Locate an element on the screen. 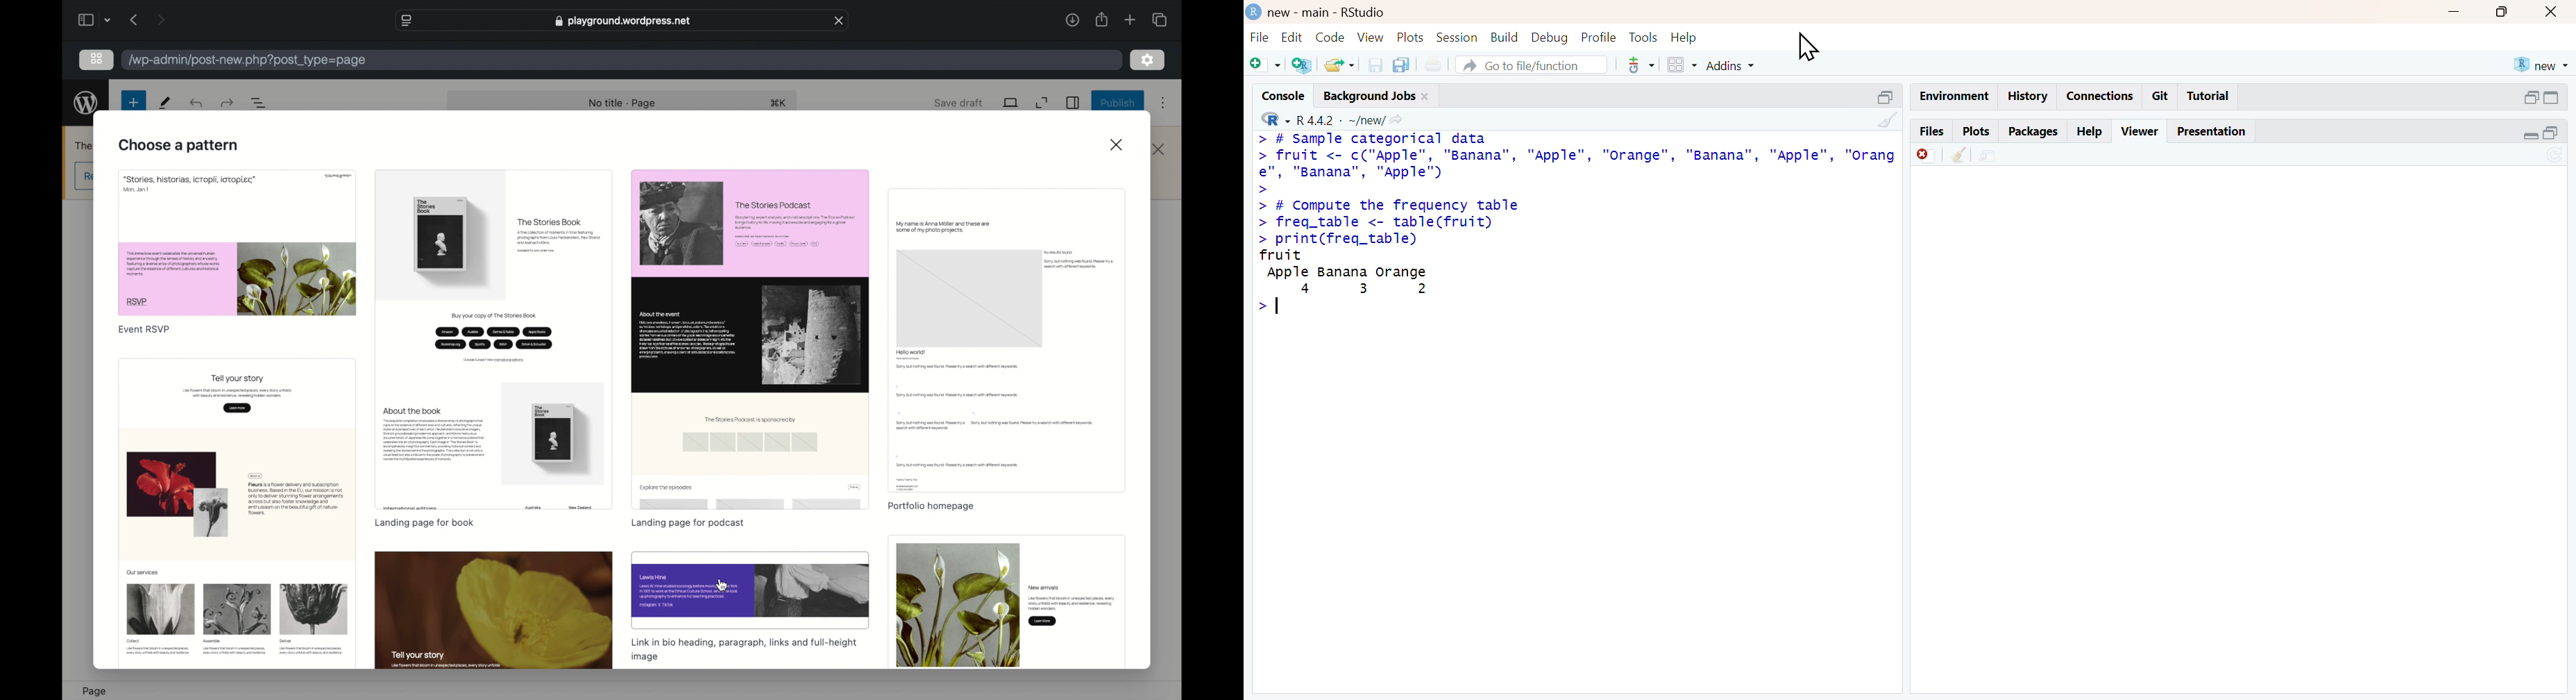  close is located at coordinates (1159, 149).